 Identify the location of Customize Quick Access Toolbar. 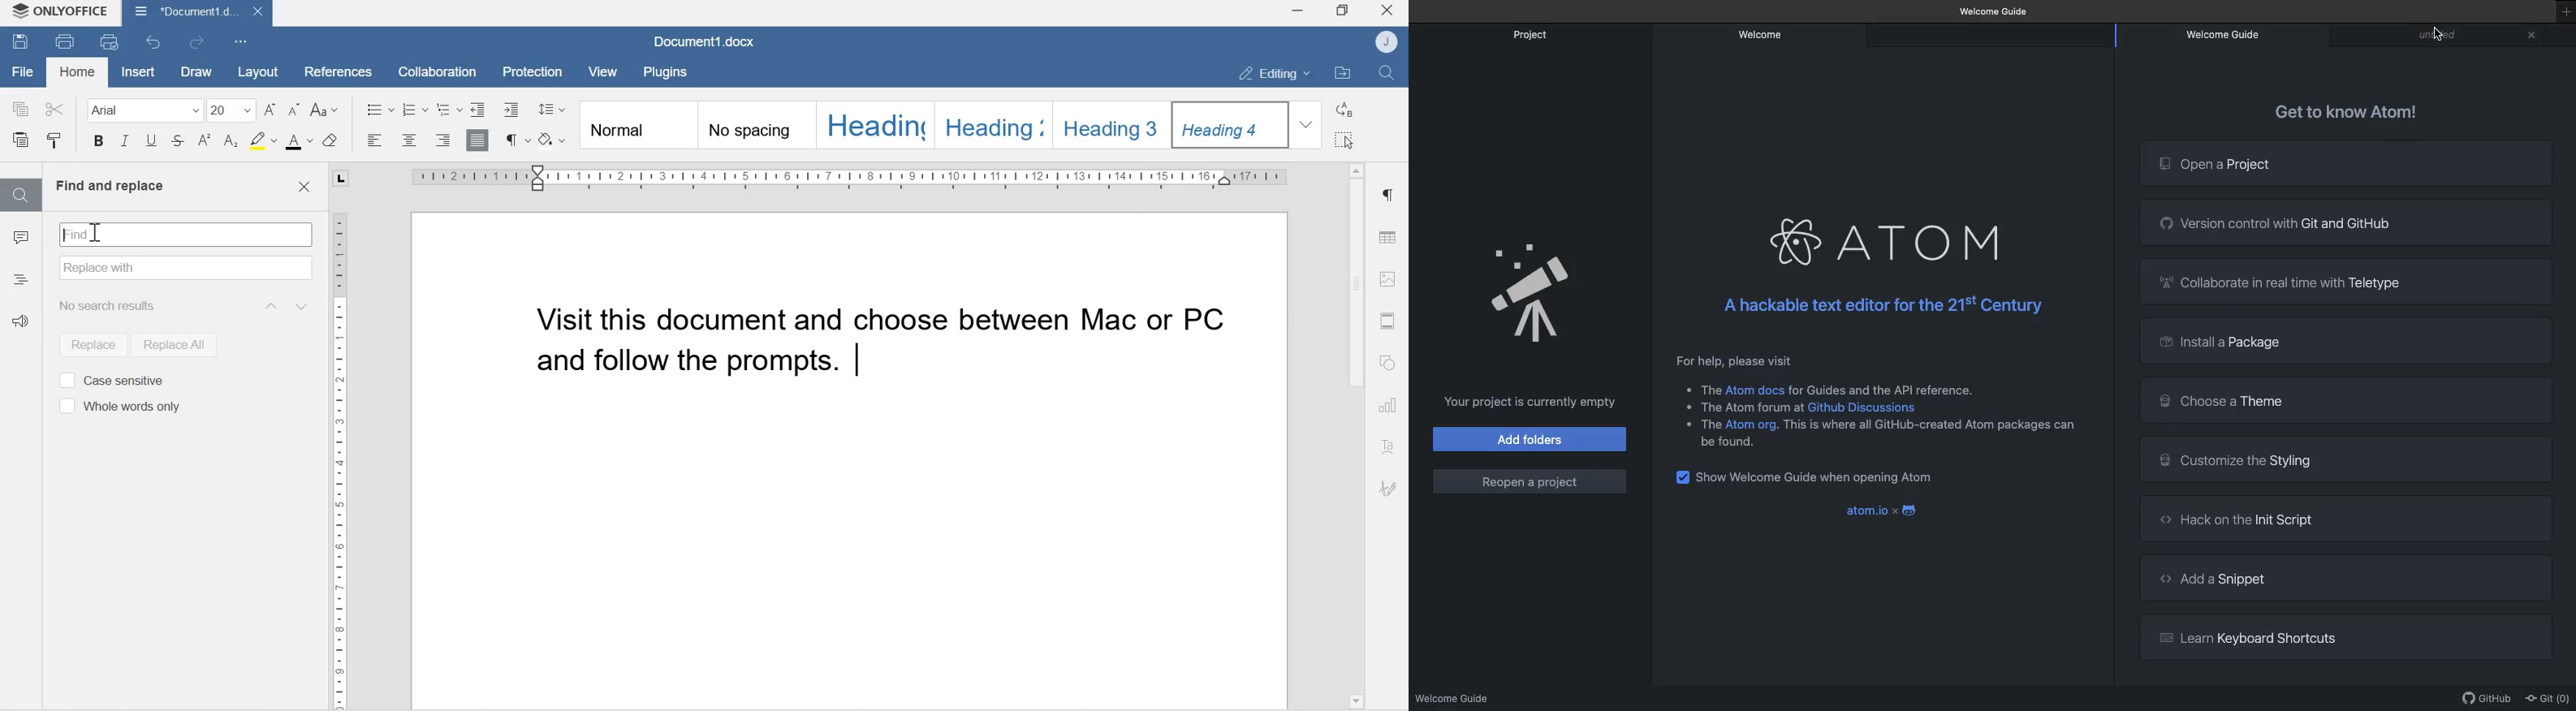
(242, 40).